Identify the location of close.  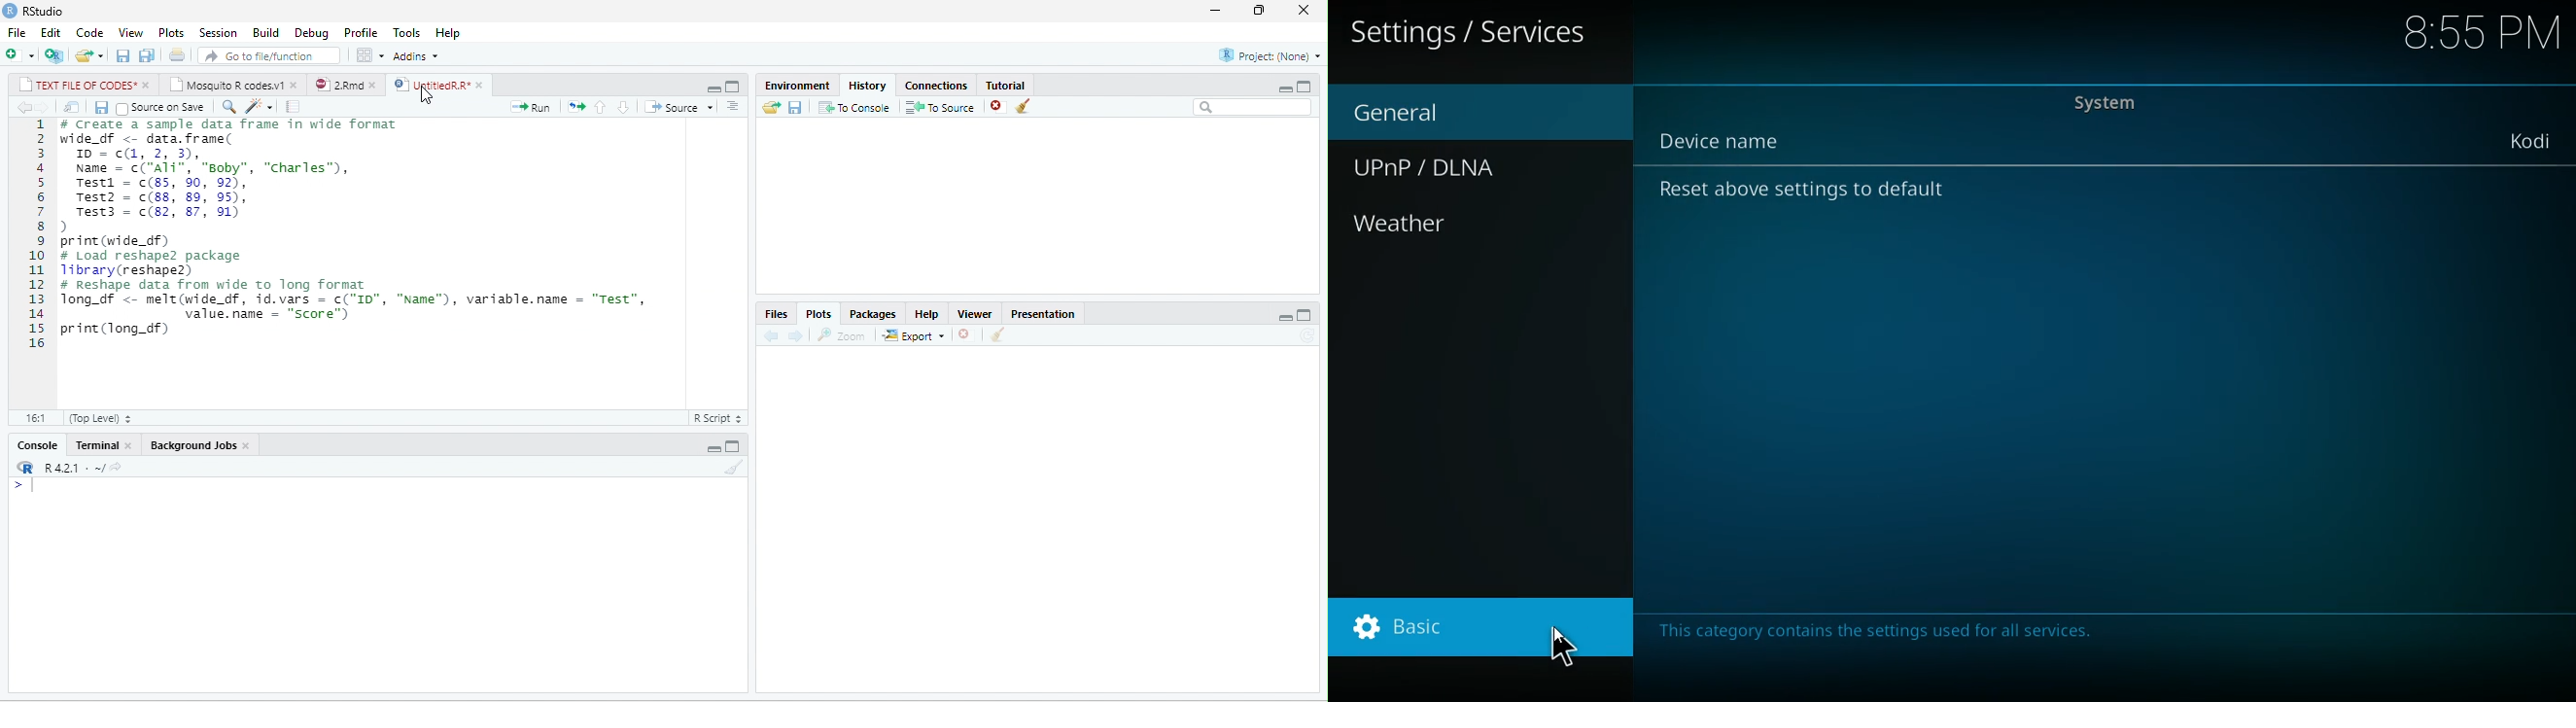
(1305, 10).